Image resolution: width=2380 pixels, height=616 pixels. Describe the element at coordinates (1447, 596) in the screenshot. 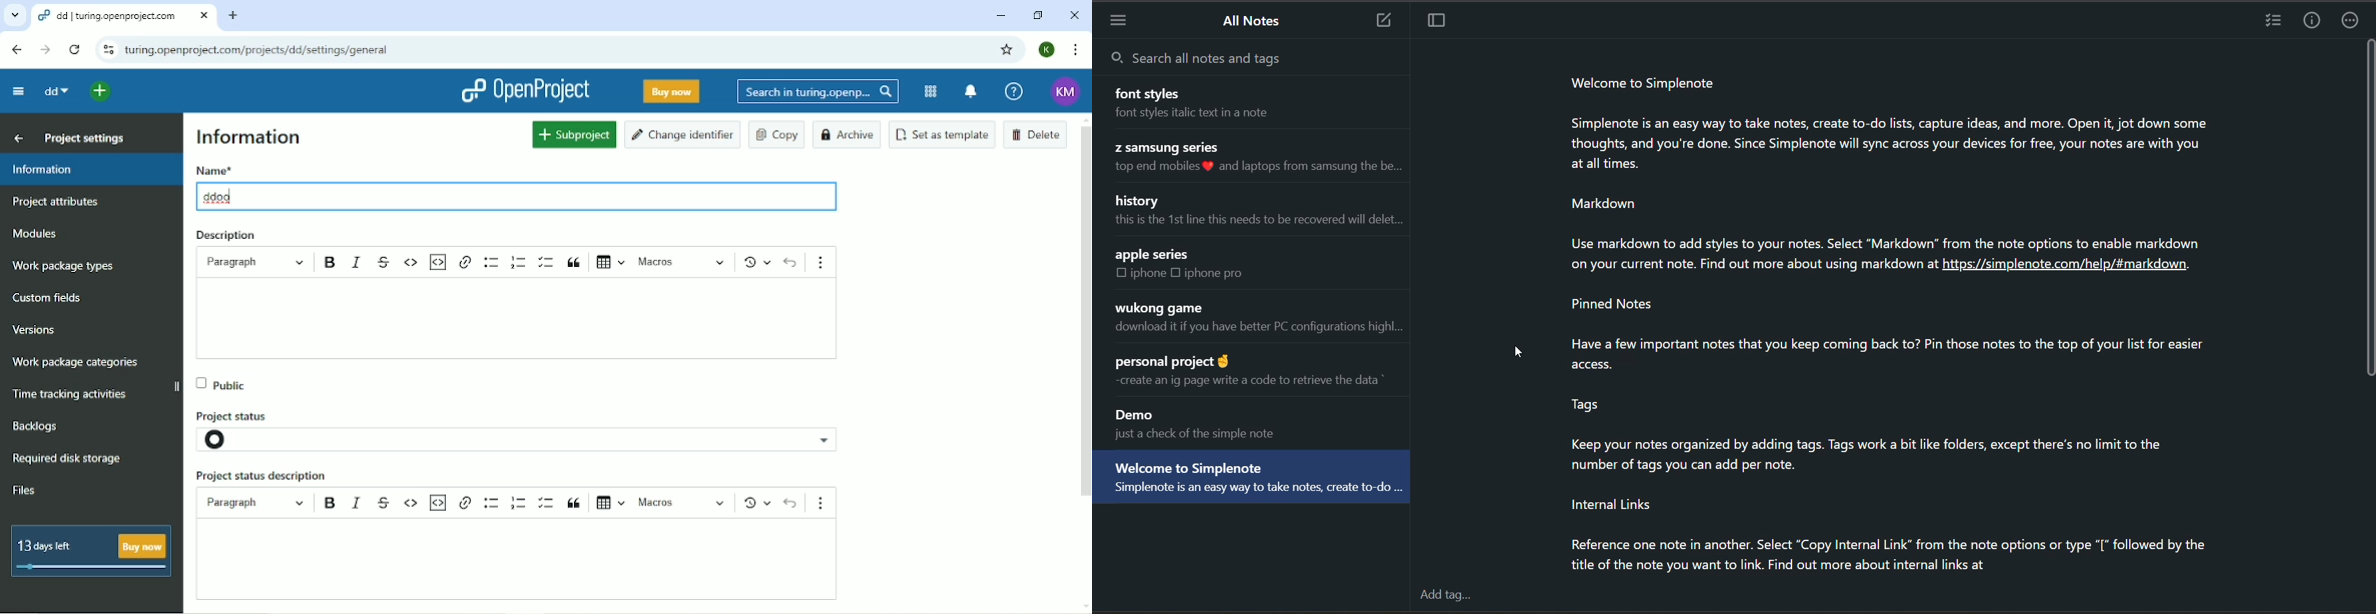

I see `add tag` at that location.